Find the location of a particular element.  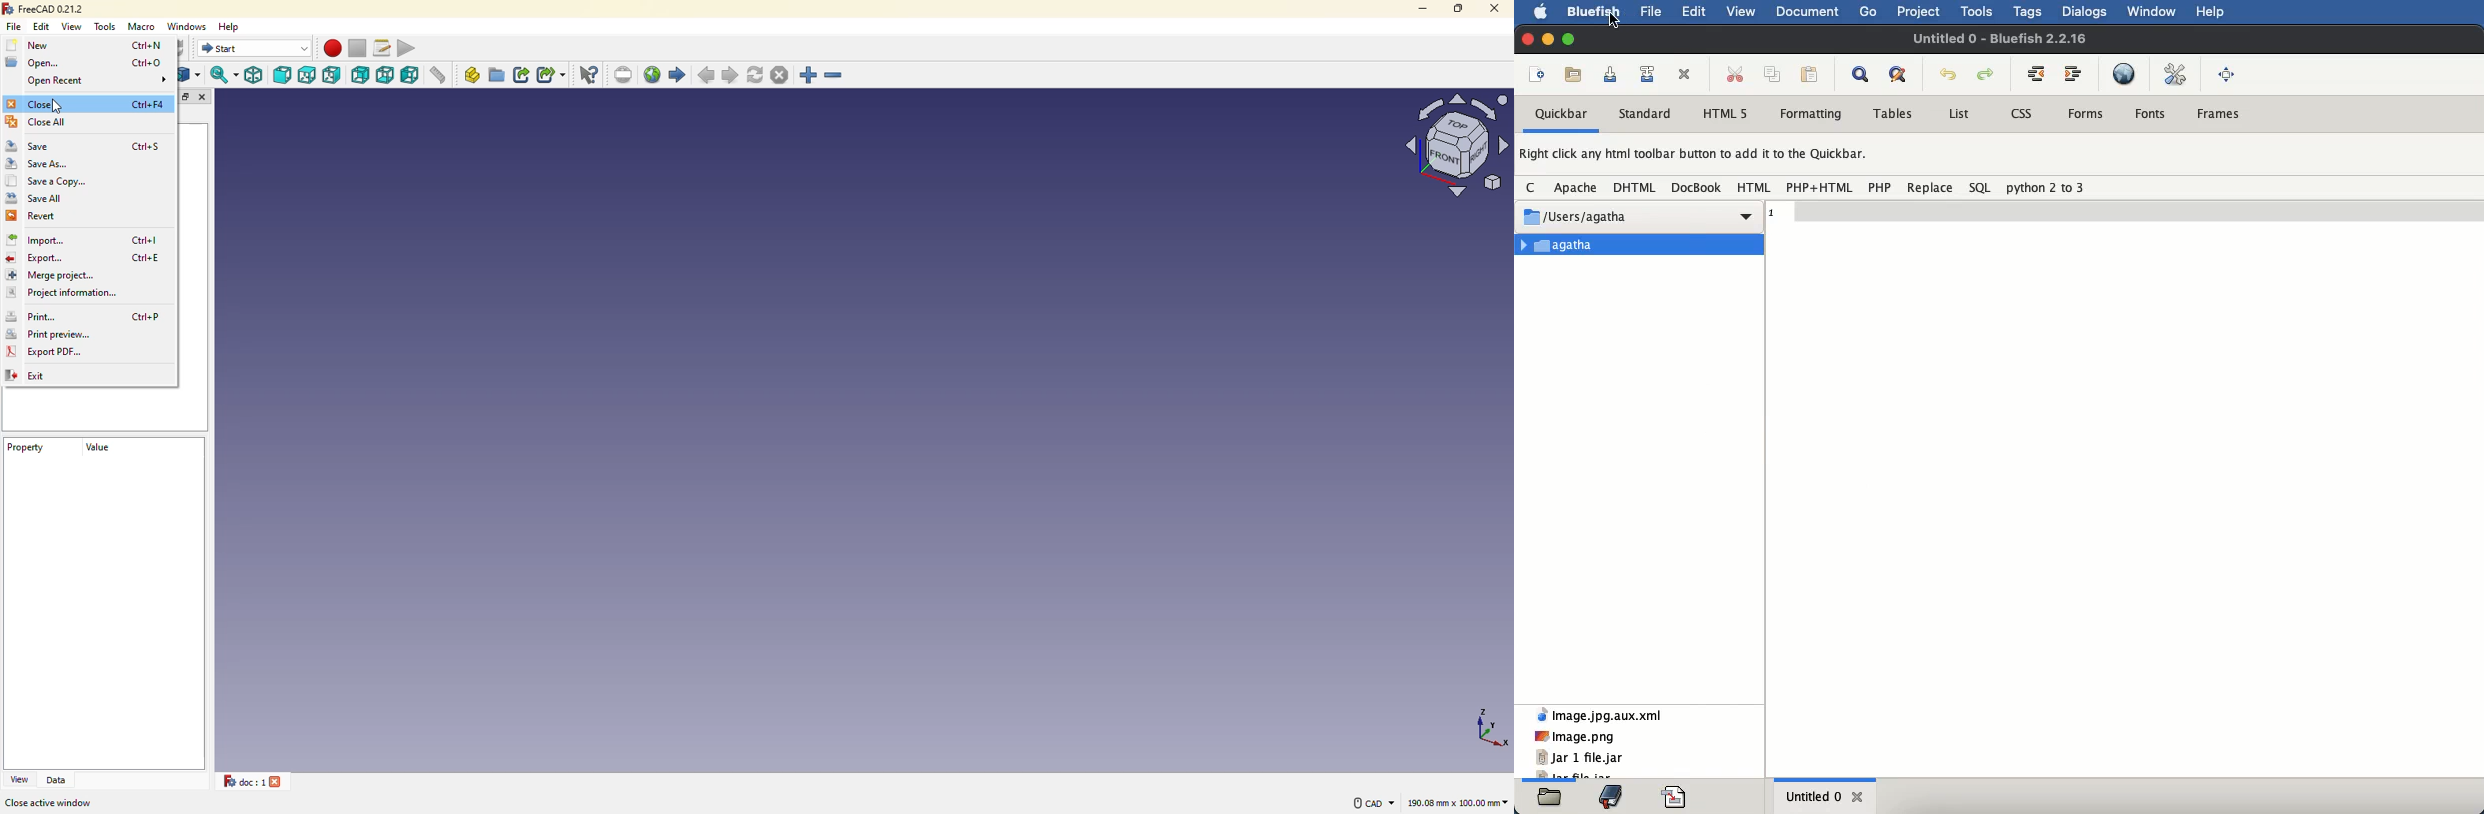

edit is located at coordinates (1693, 11).